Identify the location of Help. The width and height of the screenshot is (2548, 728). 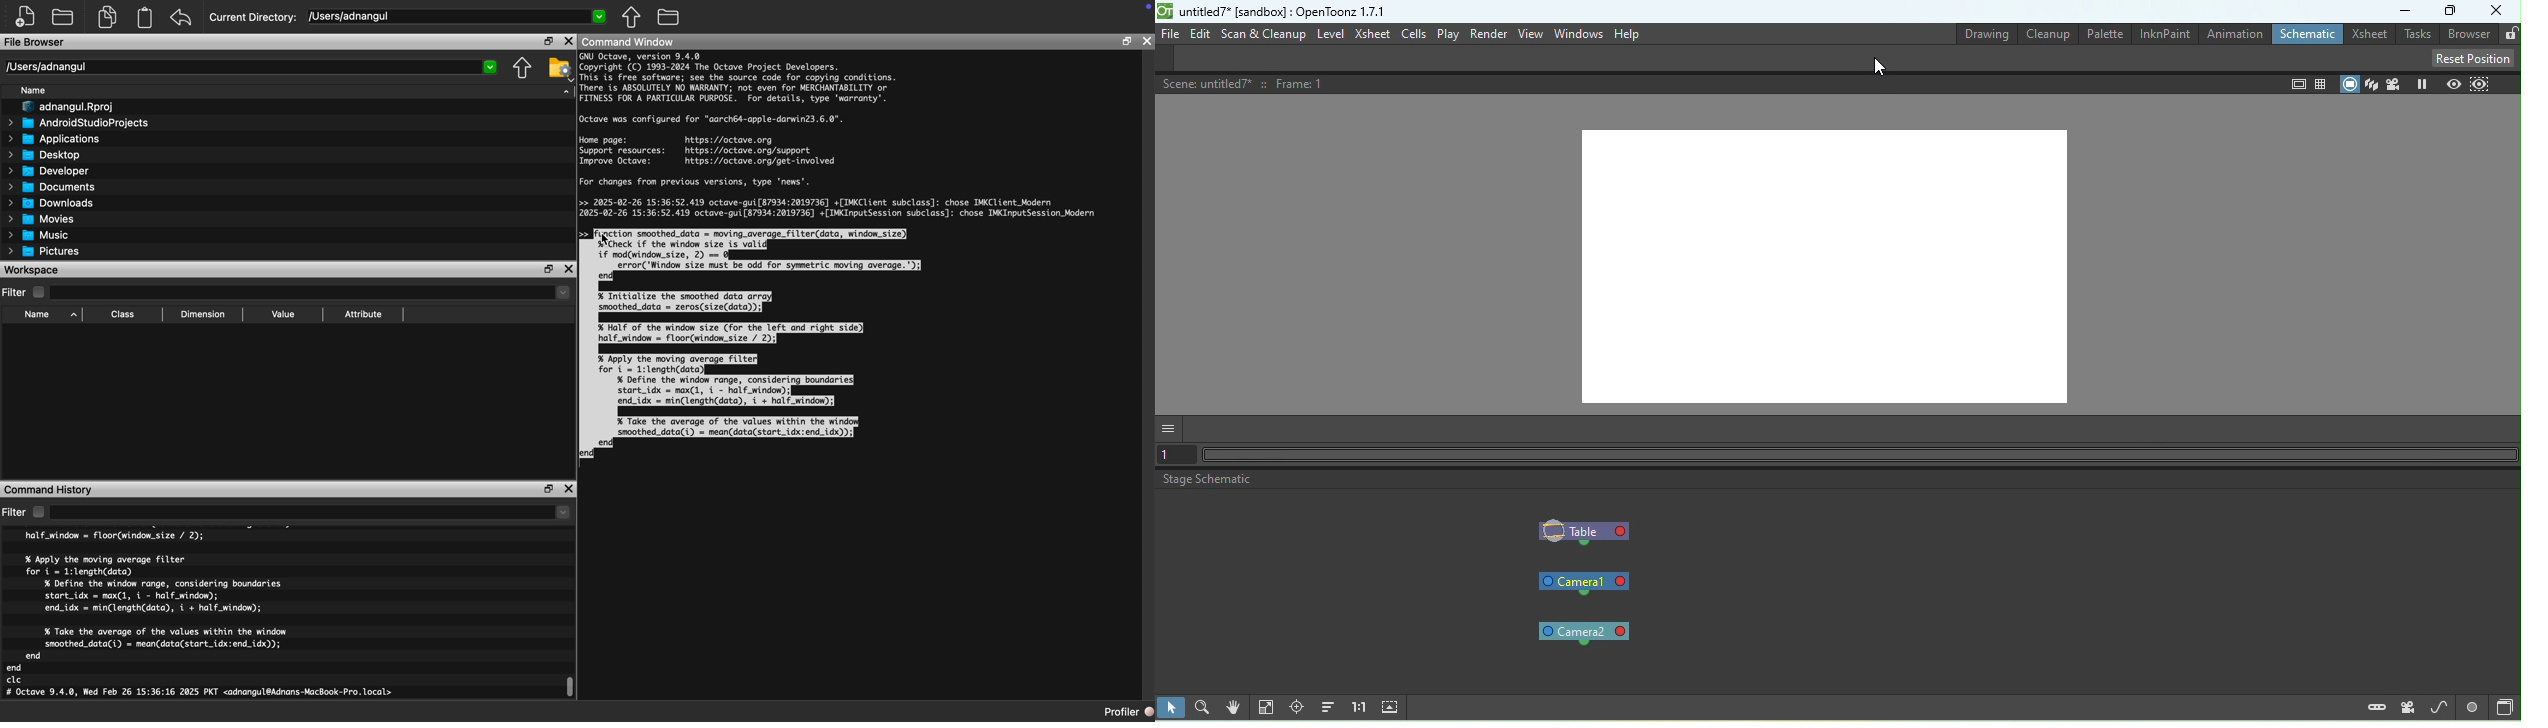
(1629, 34).